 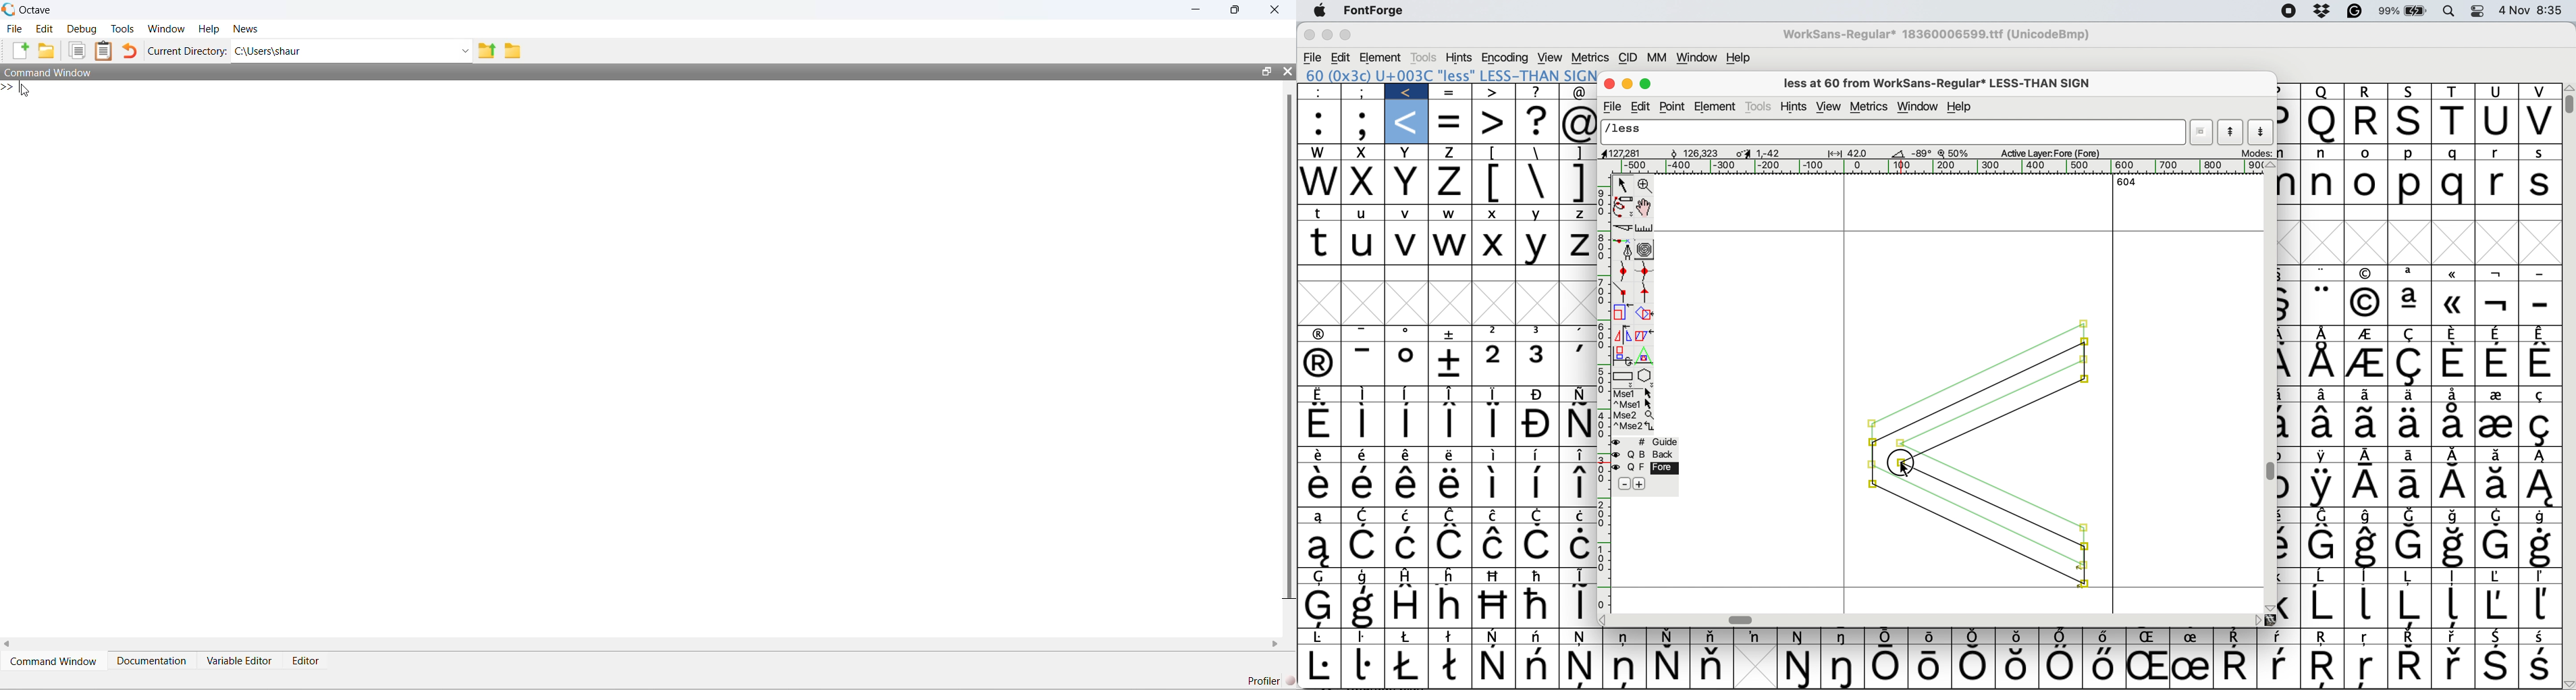 What do you see at coordinates (2411, 667) in the screenshot?
I see `Symbol` at bounding box center [2411, 667].